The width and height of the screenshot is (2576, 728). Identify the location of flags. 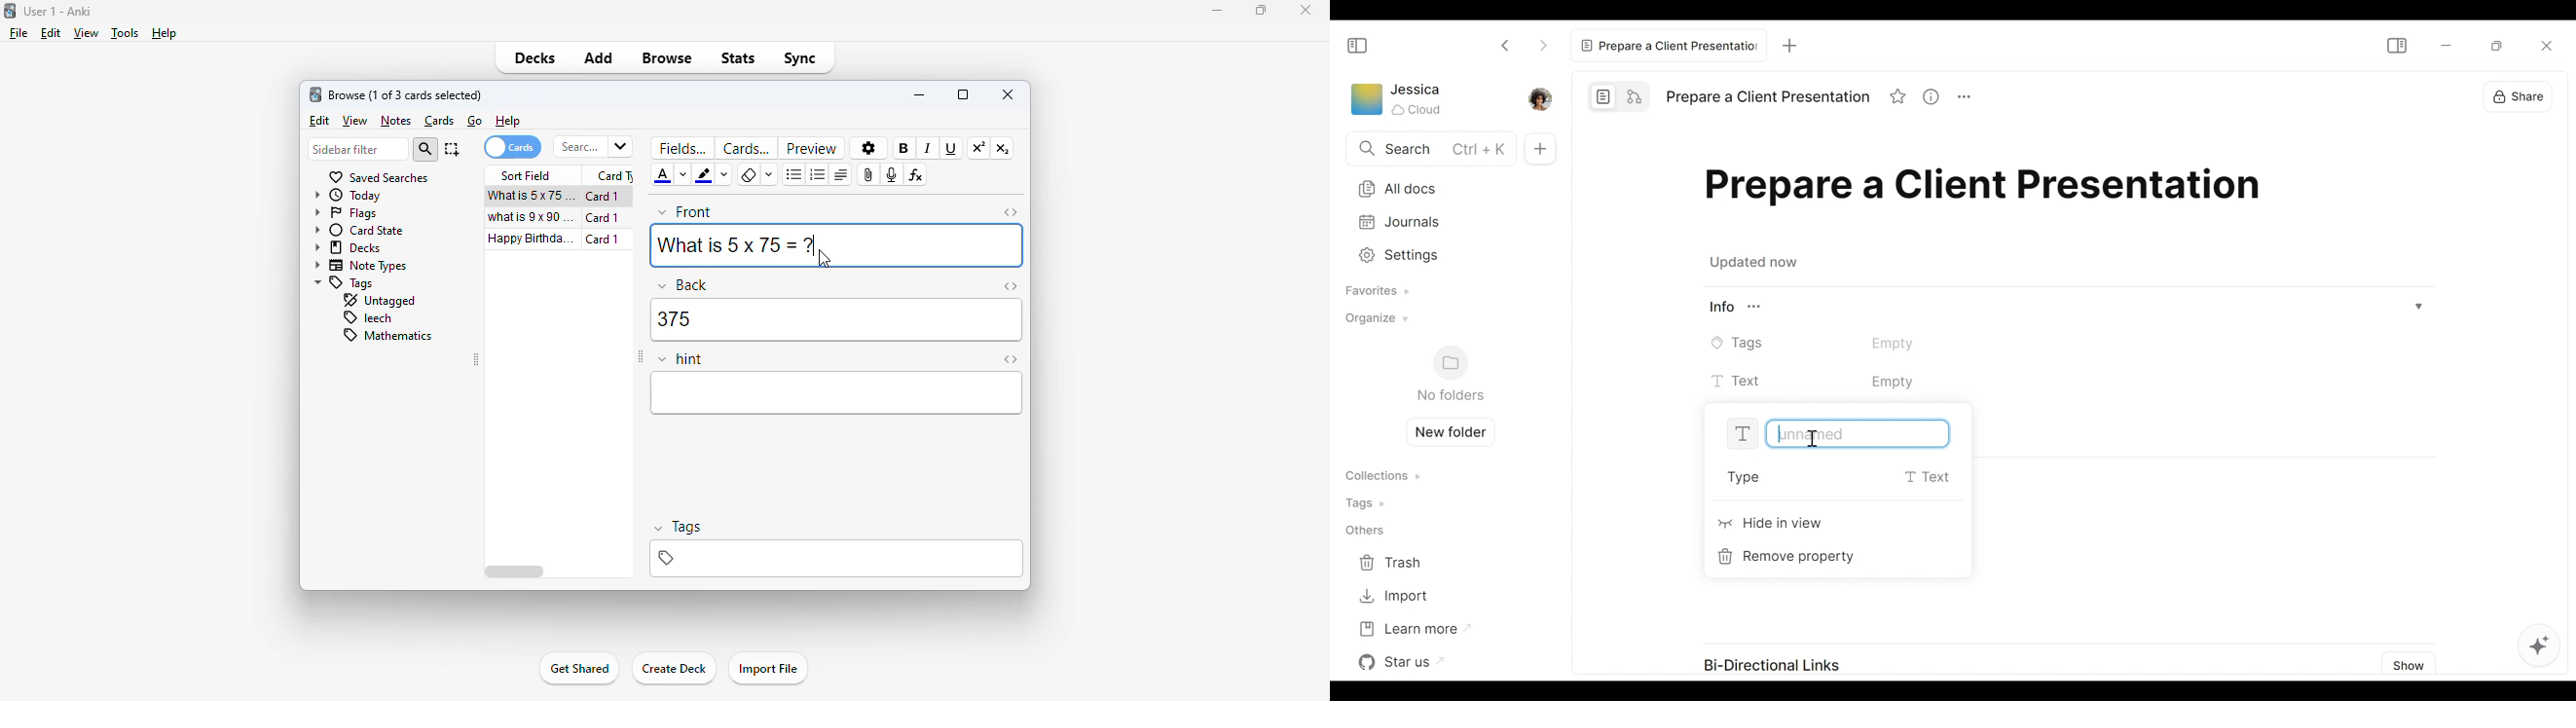
(345, 213).